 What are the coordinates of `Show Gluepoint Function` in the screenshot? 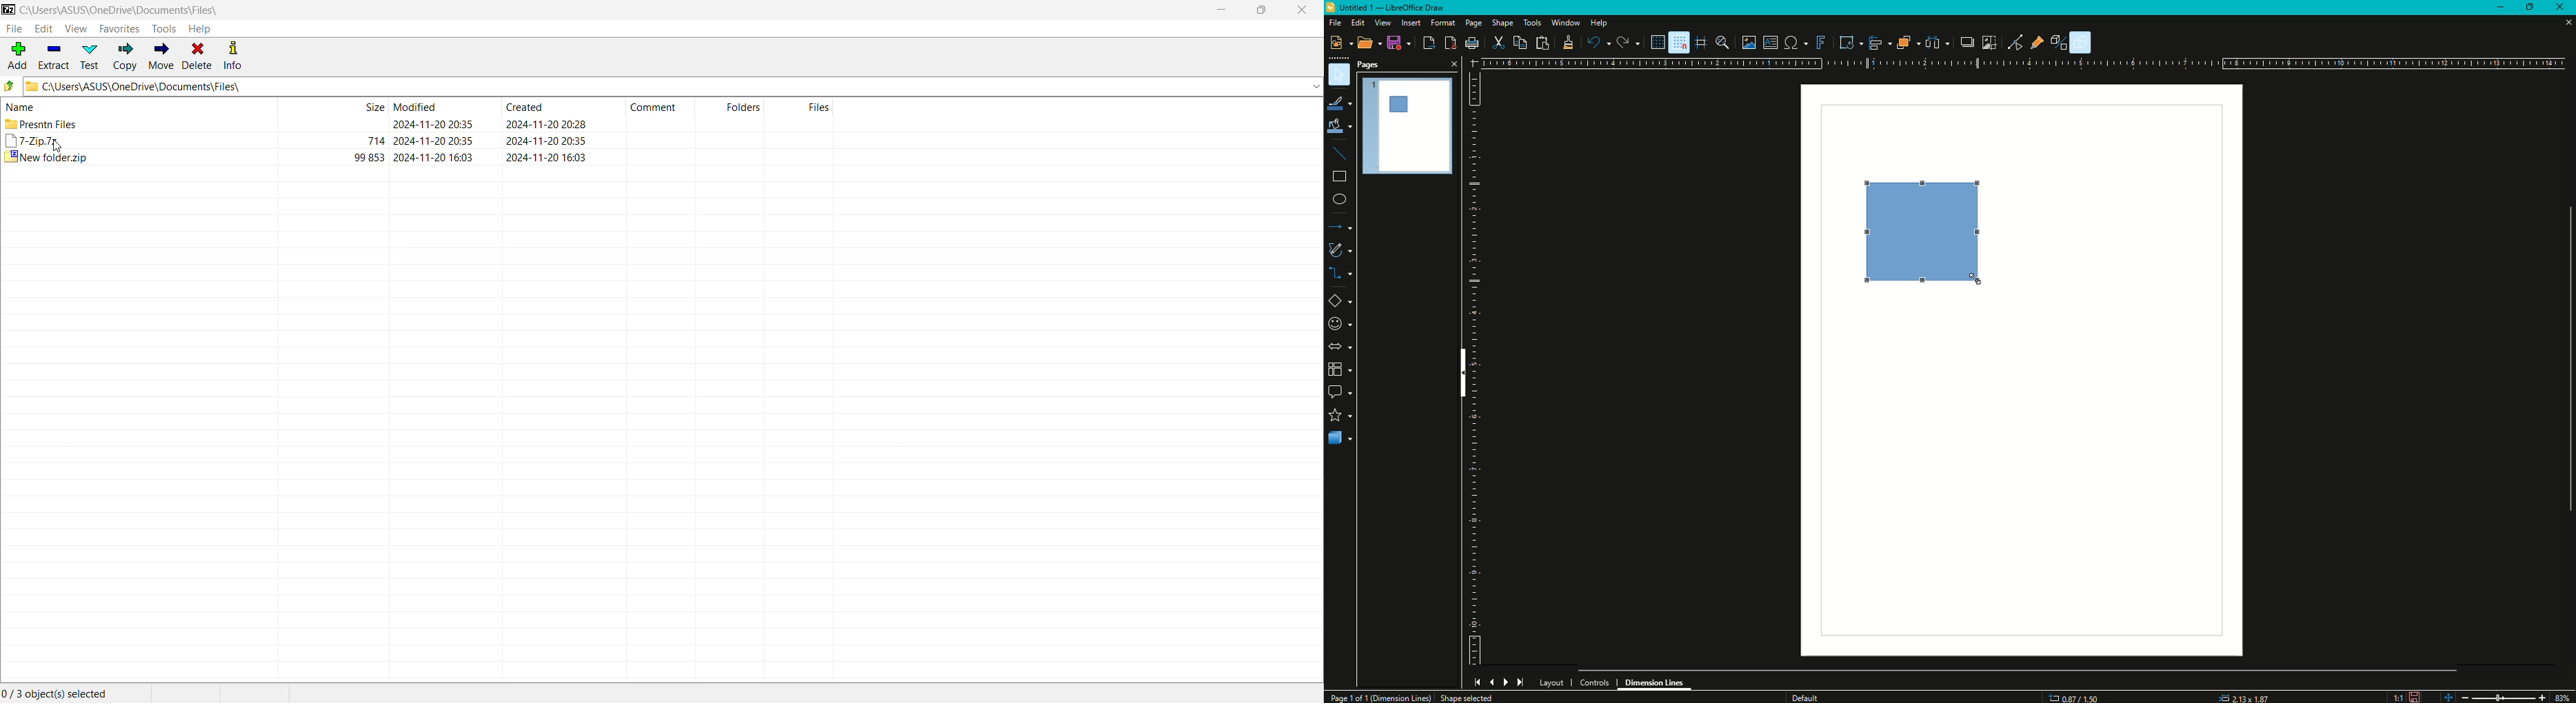 It's located at (2041, 43).